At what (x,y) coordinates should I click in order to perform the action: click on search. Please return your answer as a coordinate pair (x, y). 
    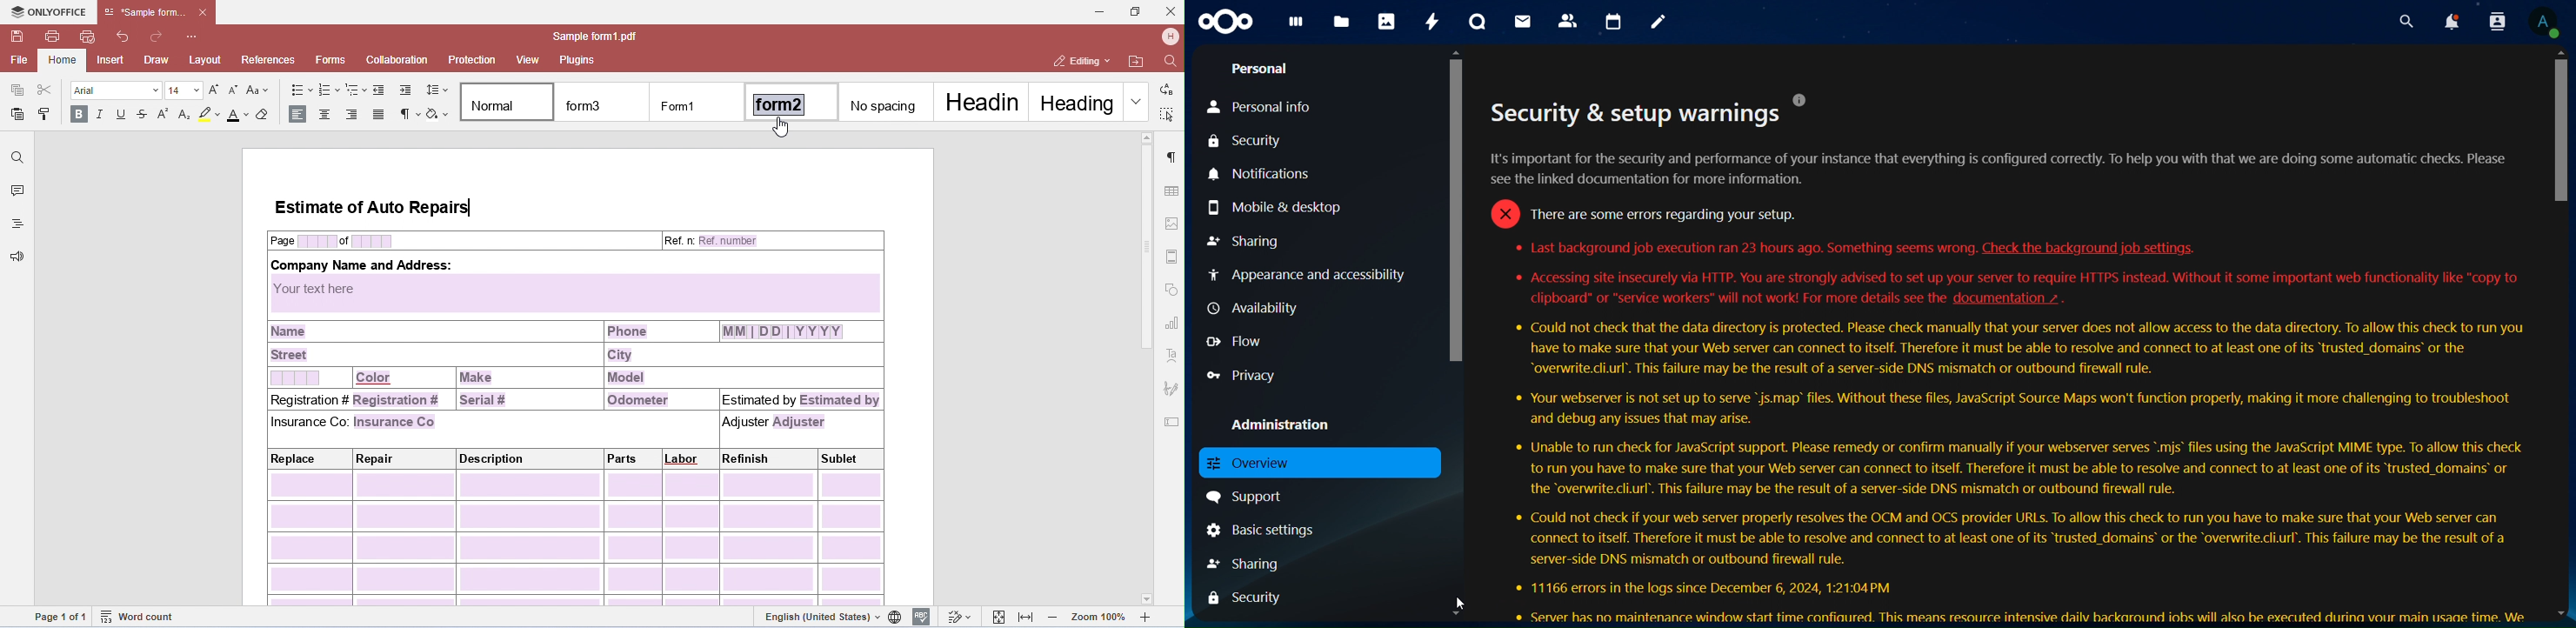
    Looking at the image, I should click on (2407, 22).